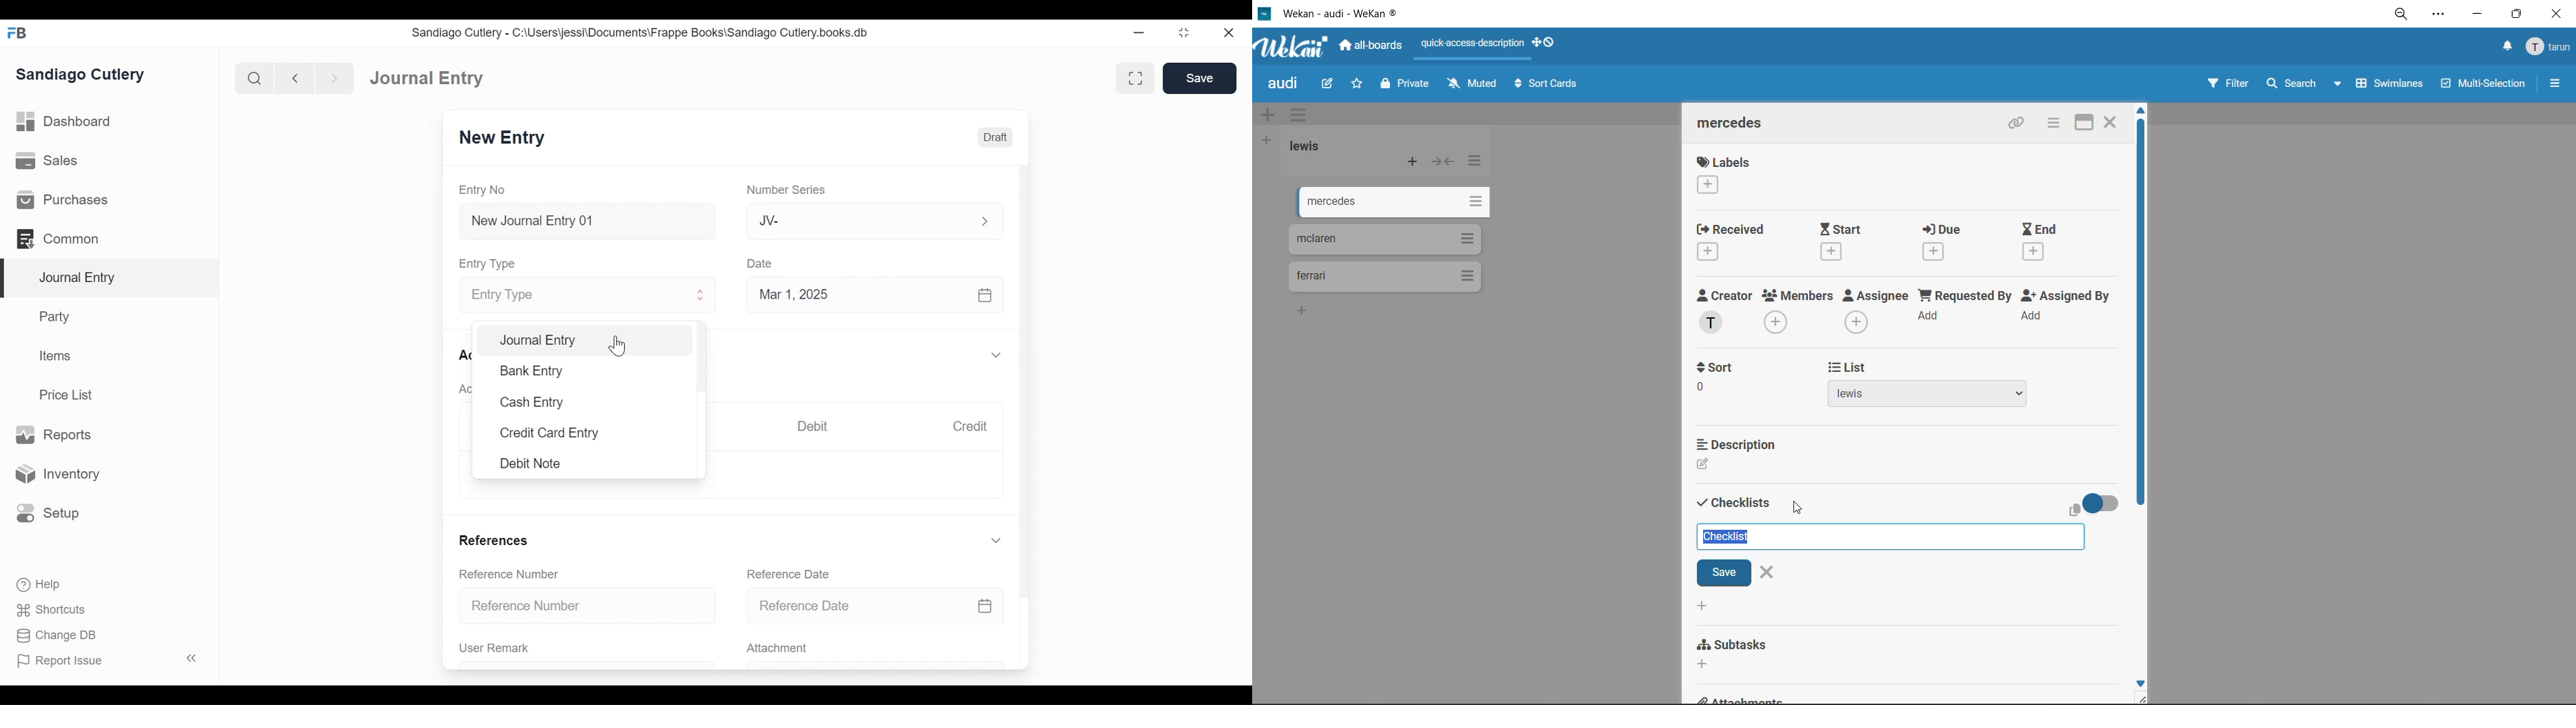 Image resolution: width=2576 pixels, height=728 pixels. Describe the element at coordinates (1772, 573) in the screenshot. I see `close` at that location.